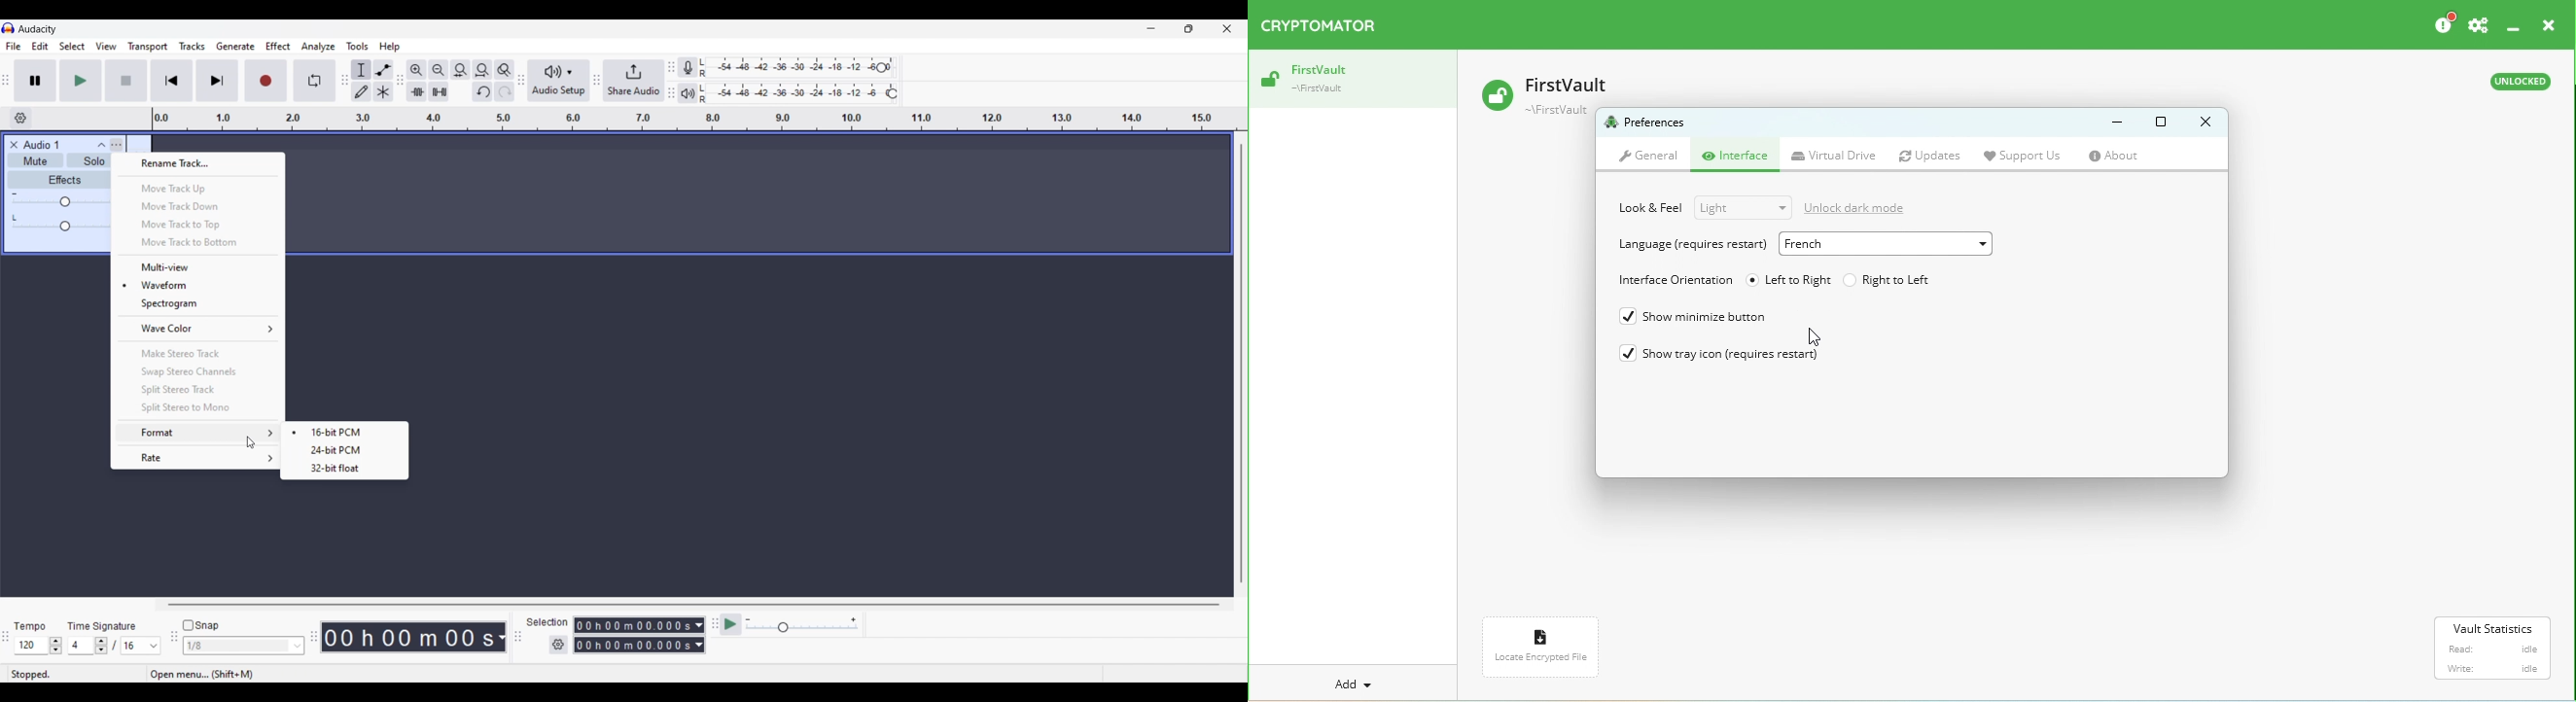  What do you see at coordinates (198, 458) in the screenshot?
I see `Rate options` at bounding box center [198, 458].